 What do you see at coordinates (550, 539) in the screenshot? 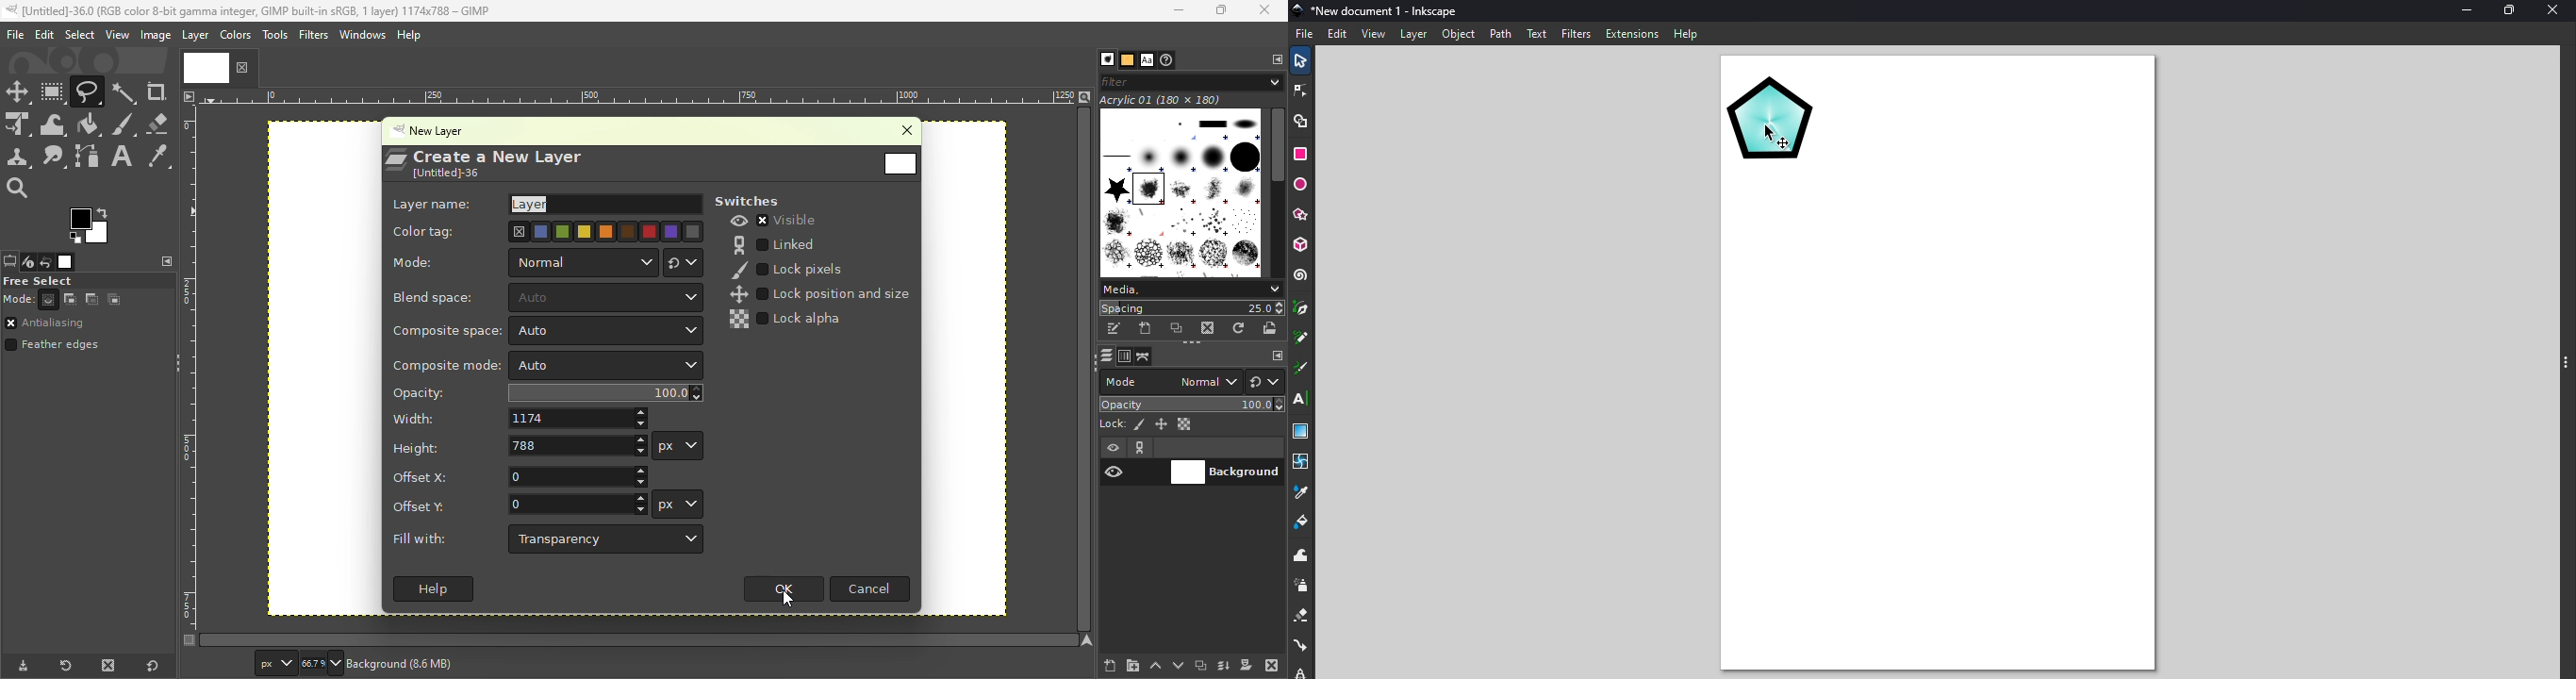
I see `Fill with` at bounding box center [550, 539].